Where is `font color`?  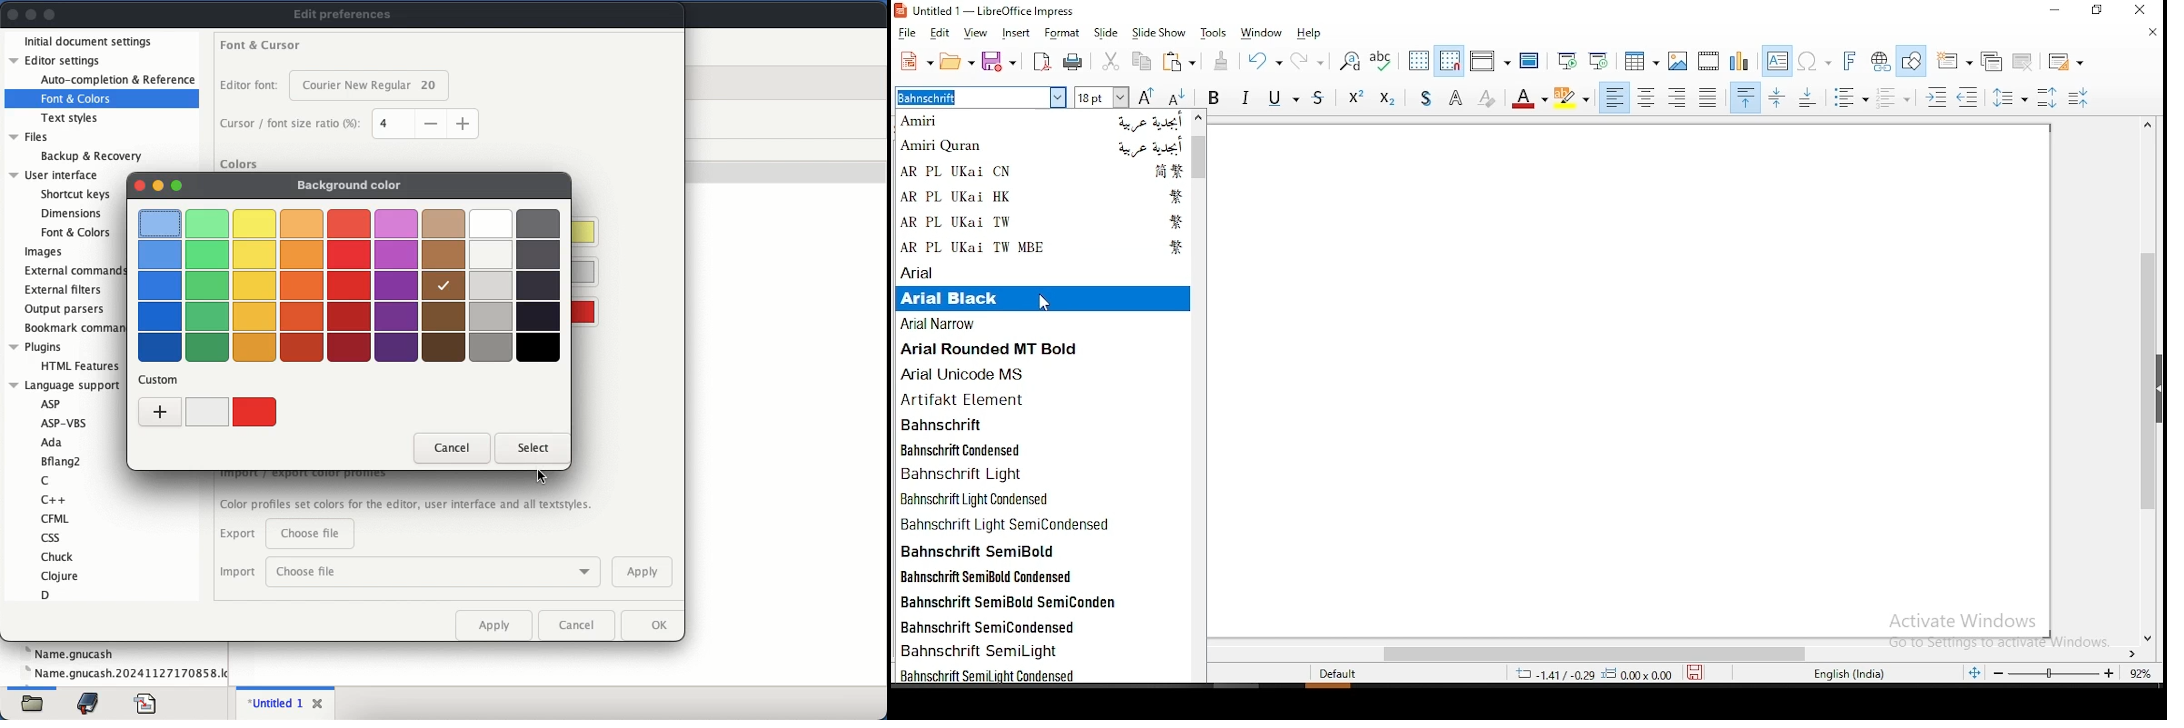 font color is located at coordinates (1532, 99).